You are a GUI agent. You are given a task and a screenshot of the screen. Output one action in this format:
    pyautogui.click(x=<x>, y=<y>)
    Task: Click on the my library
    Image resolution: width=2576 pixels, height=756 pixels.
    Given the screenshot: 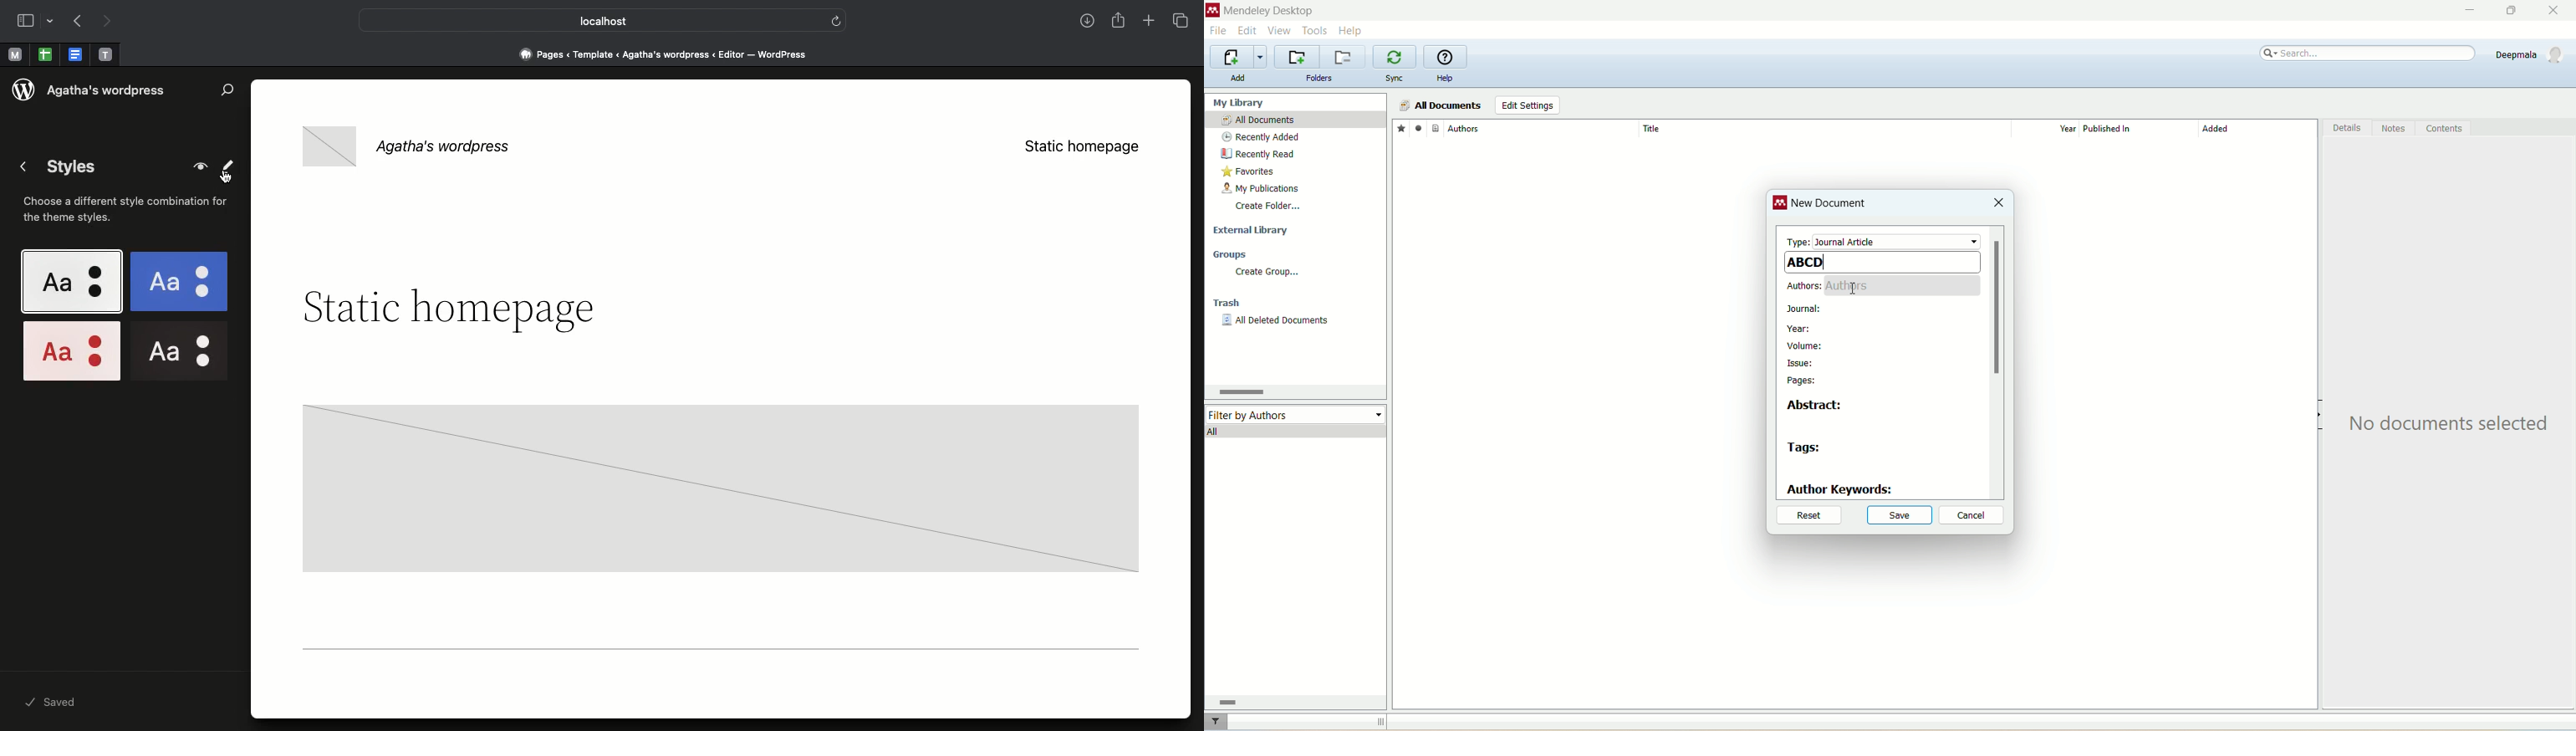 What is the action you would take?
    pyautogui.click(x=1240, y=102)
    